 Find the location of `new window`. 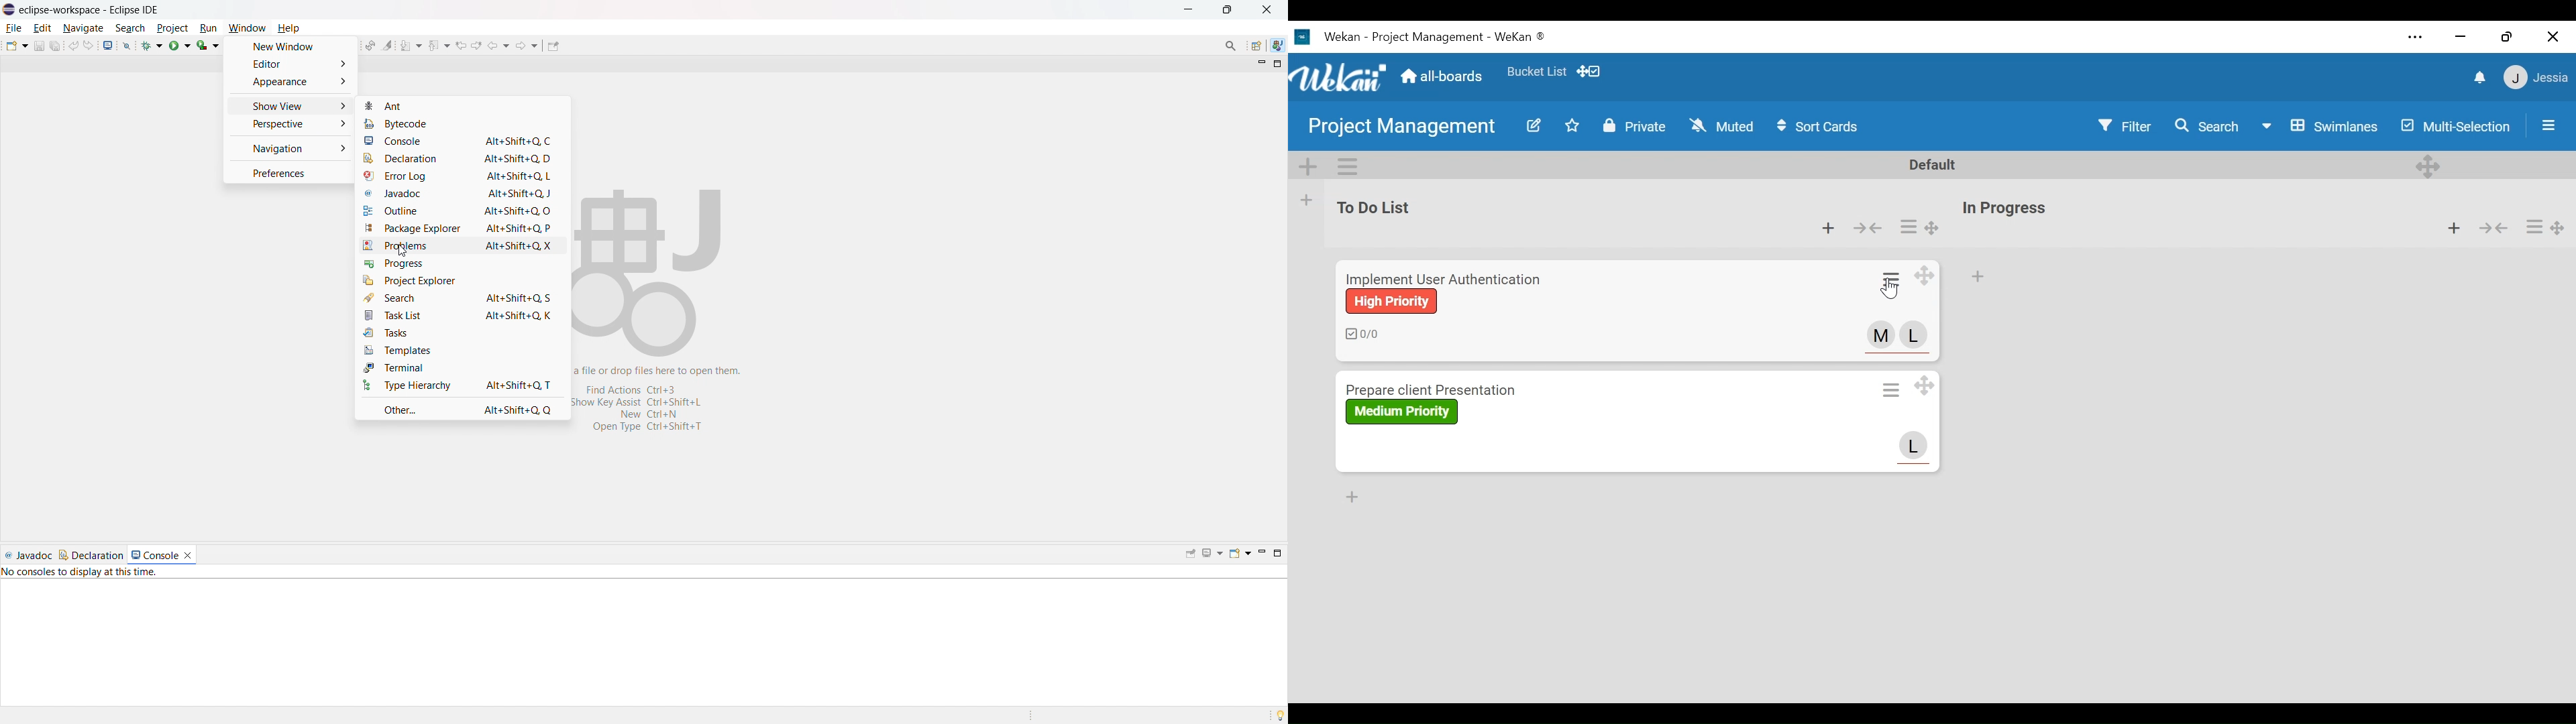

new window is located at coordinates (289, 45).